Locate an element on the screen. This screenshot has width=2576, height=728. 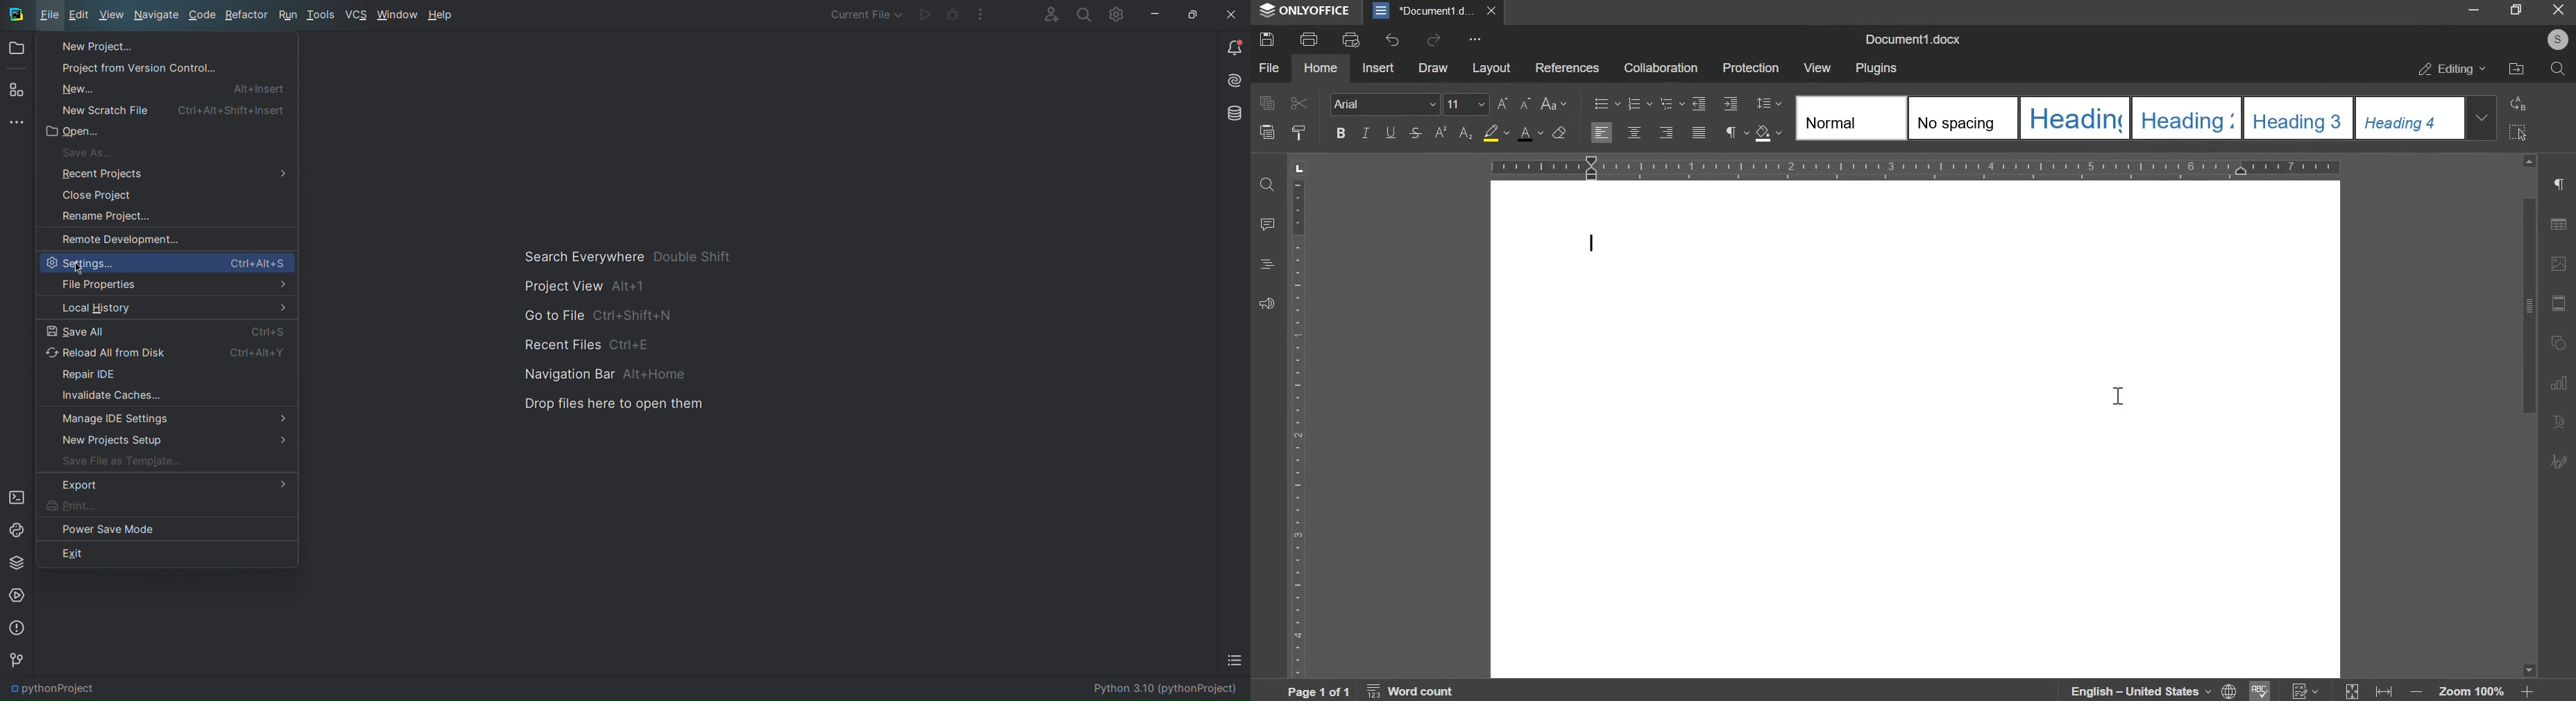
subscript is located at coordinates (1443, 132).